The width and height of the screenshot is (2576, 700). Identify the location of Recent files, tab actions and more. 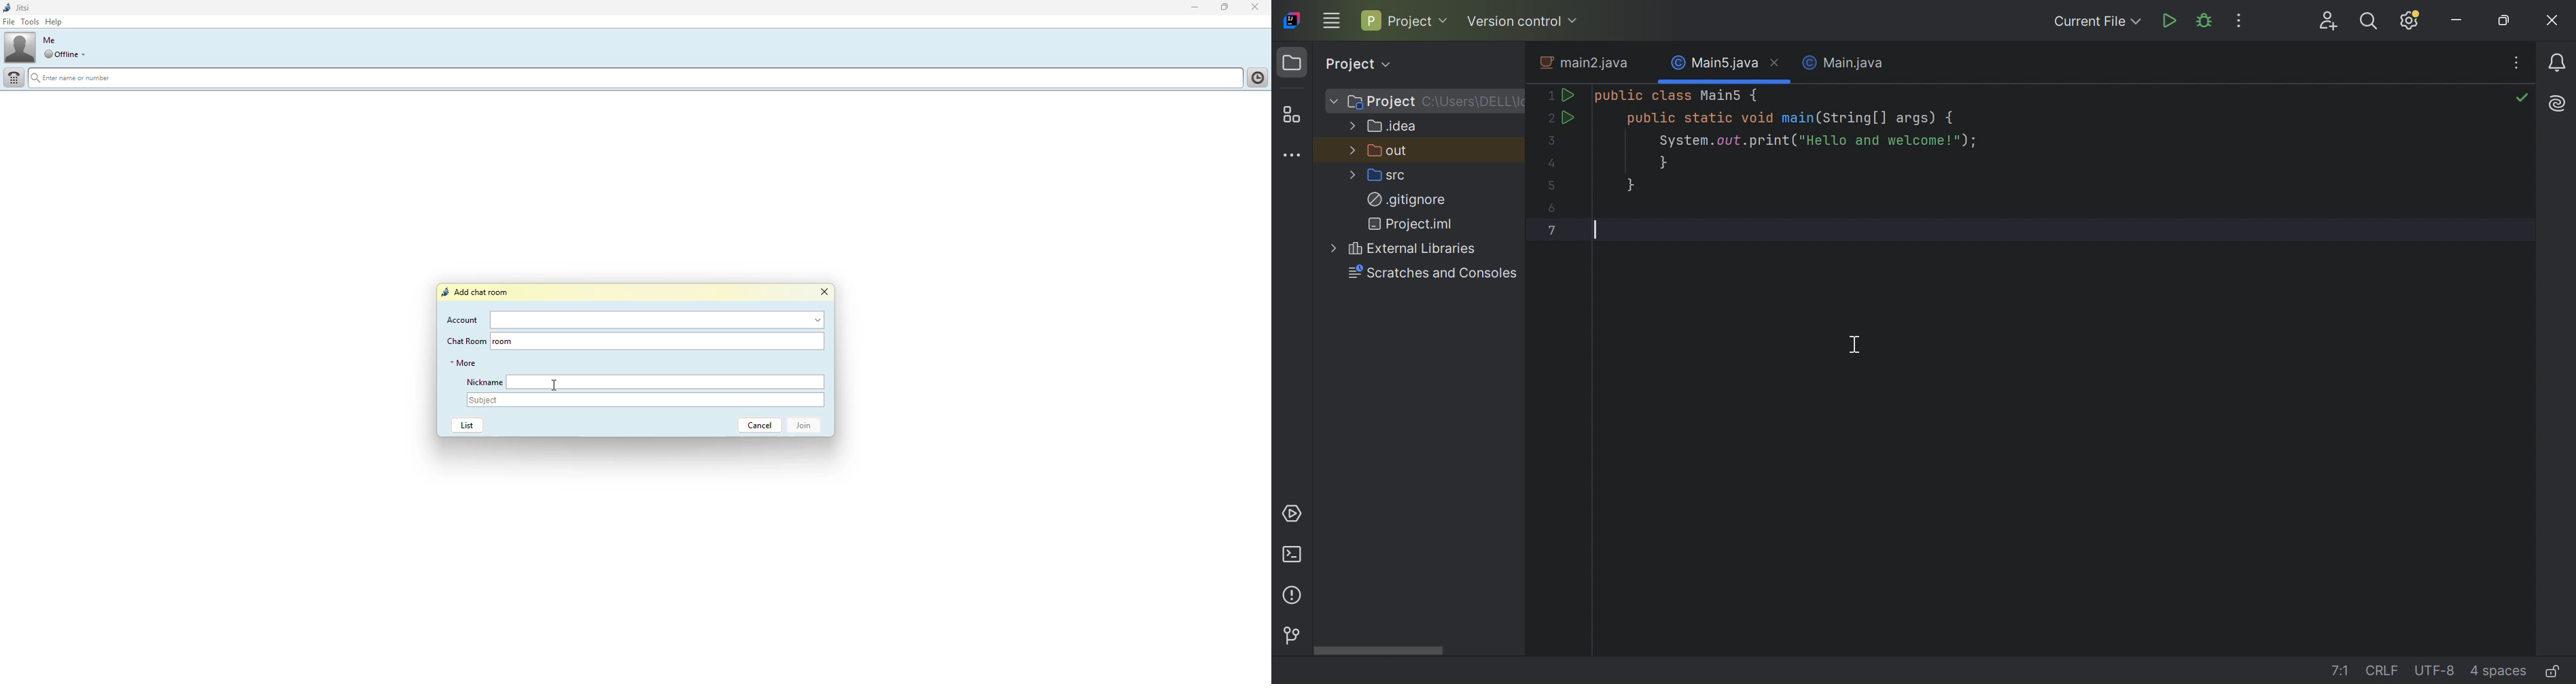
(2519, 64).